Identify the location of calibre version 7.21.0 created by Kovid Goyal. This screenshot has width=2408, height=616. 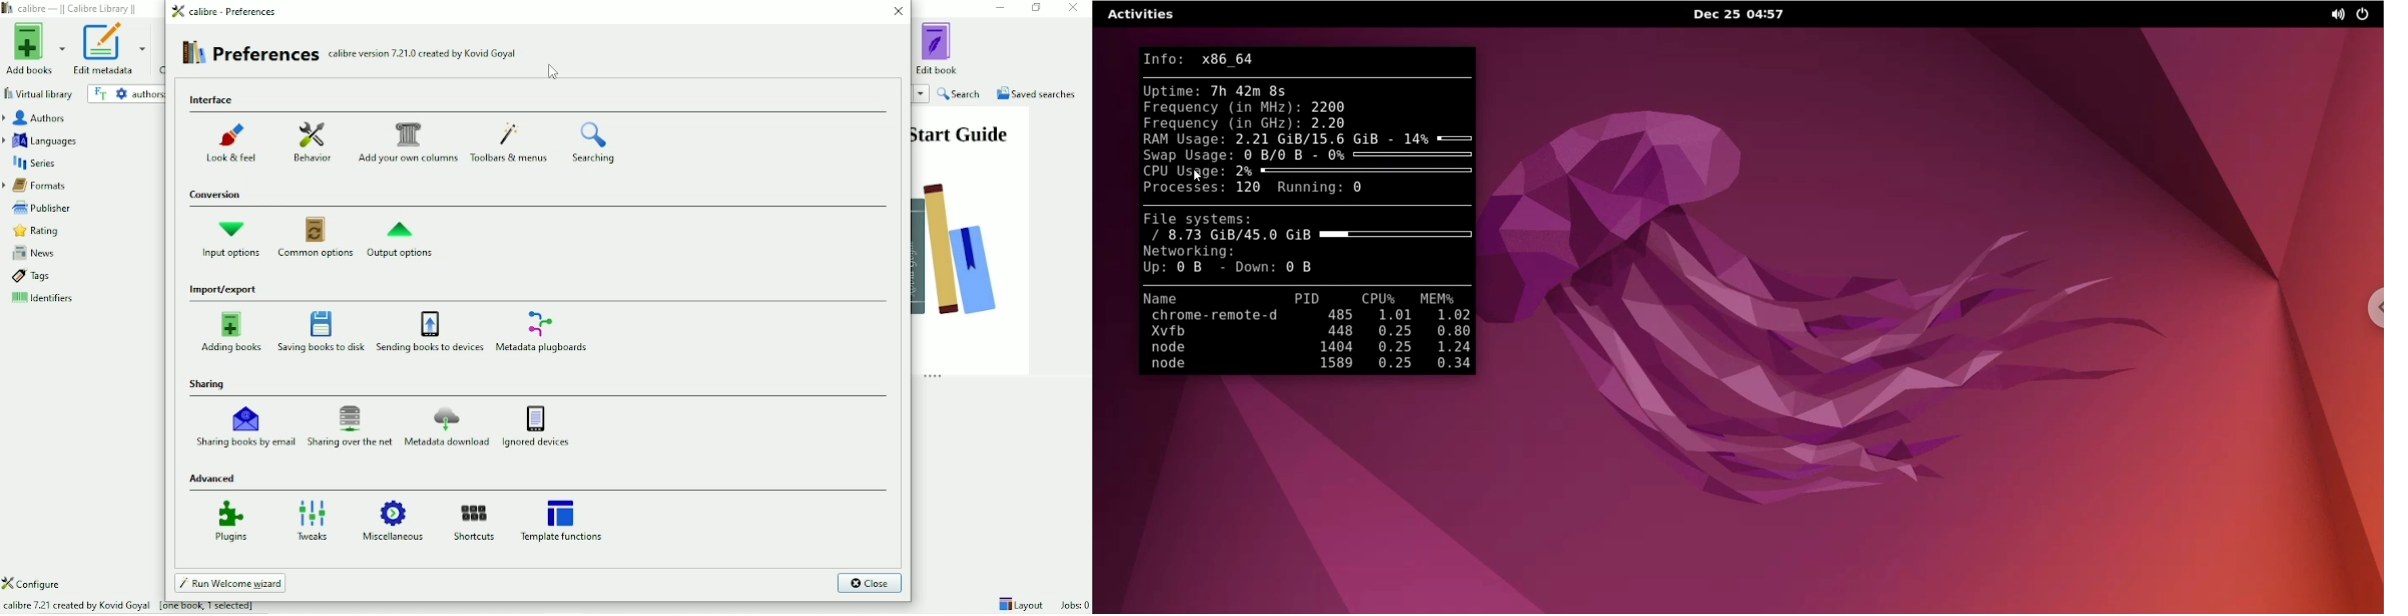
(423, 52).